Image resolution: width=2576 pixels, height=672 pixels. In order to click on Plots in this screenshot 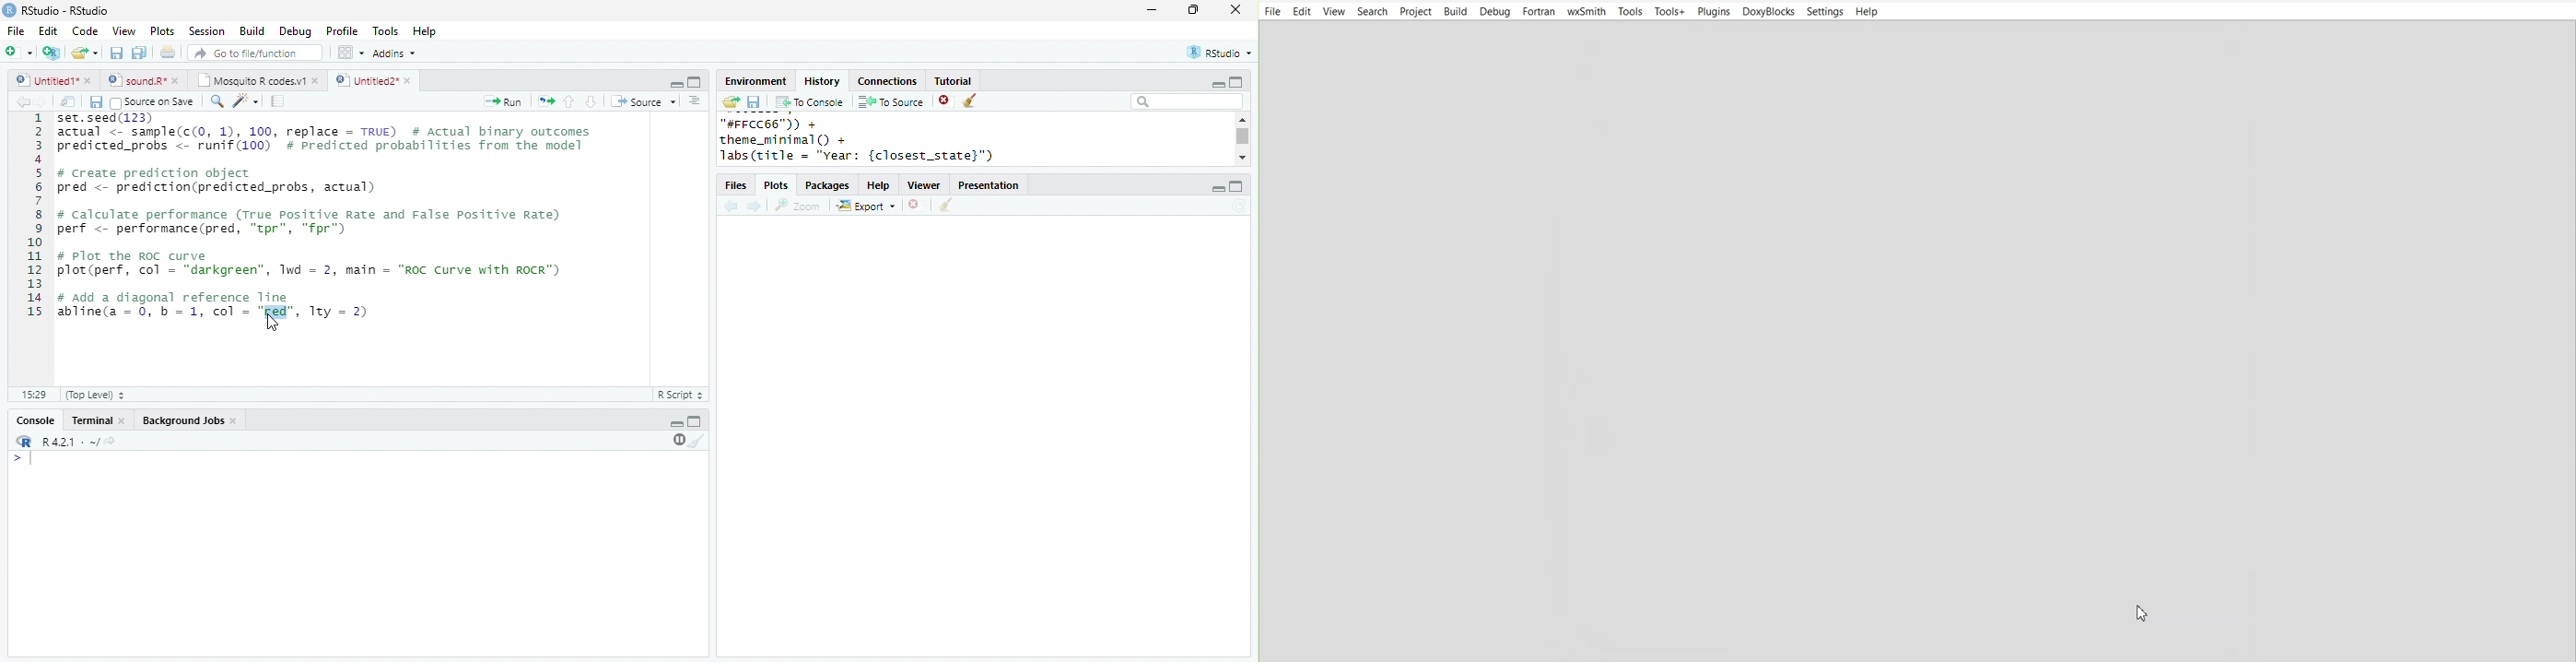, I will do `click(778, 186)`.